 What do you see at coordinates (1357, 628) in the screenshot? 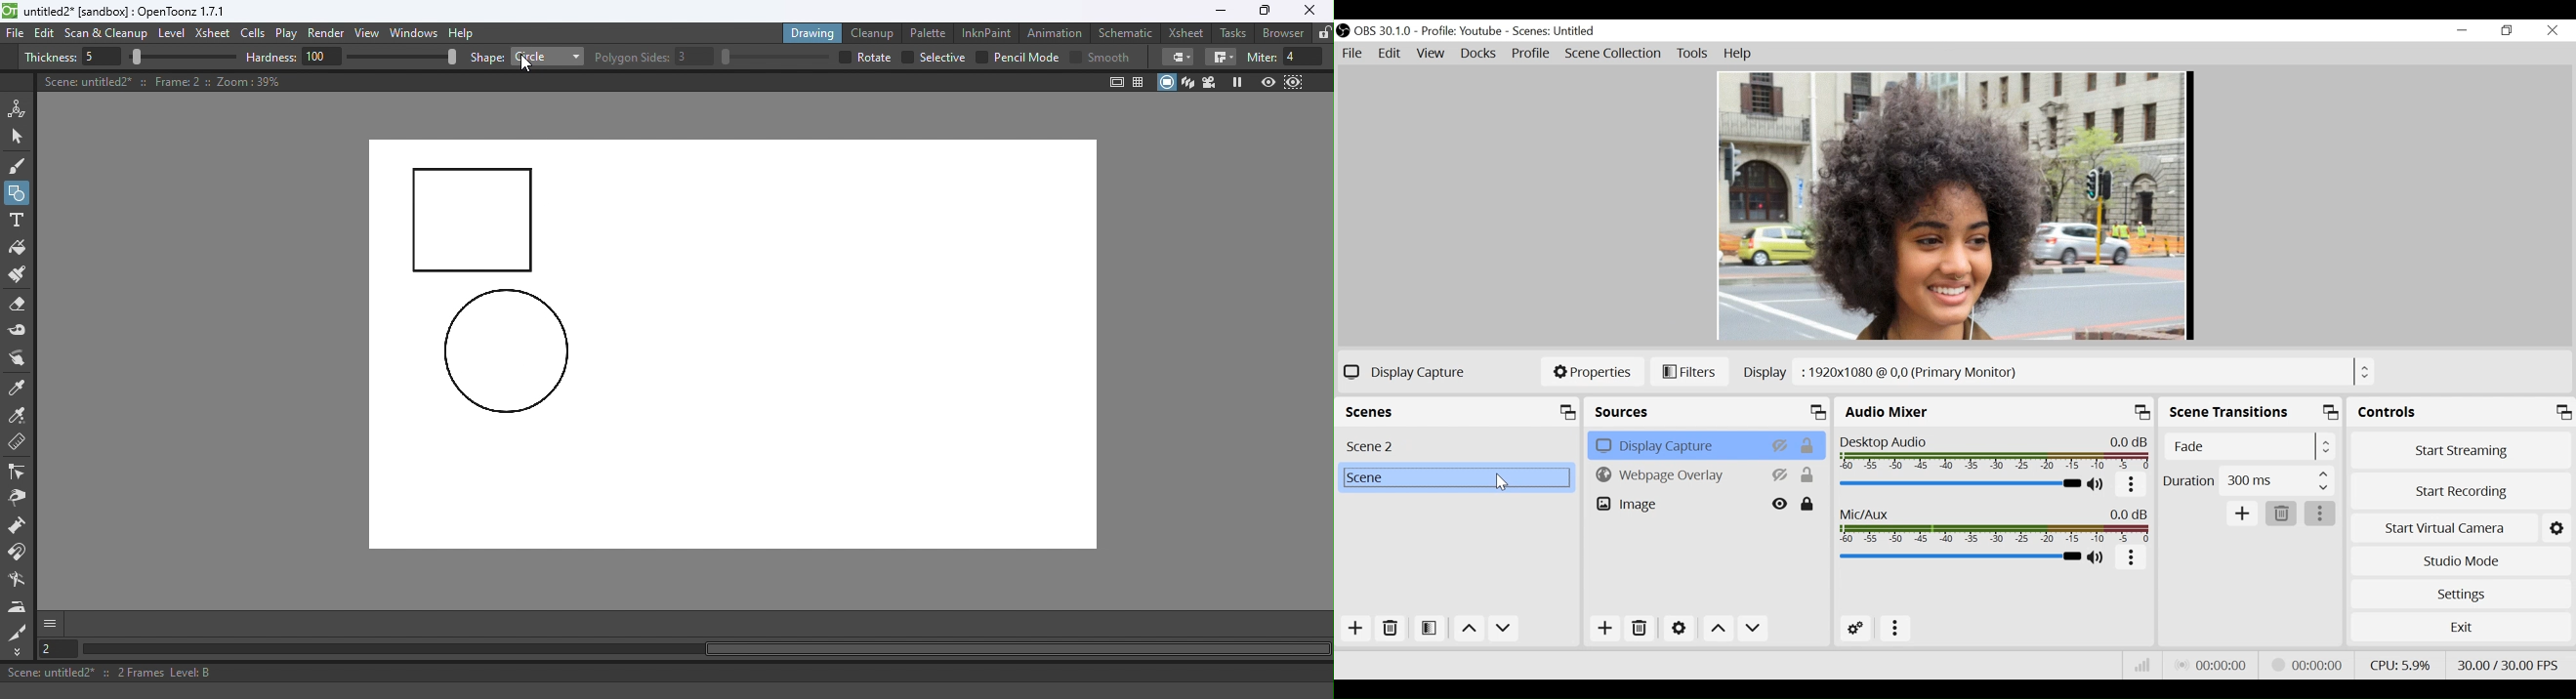
I see `Add` at bounding box center [1357, 628].